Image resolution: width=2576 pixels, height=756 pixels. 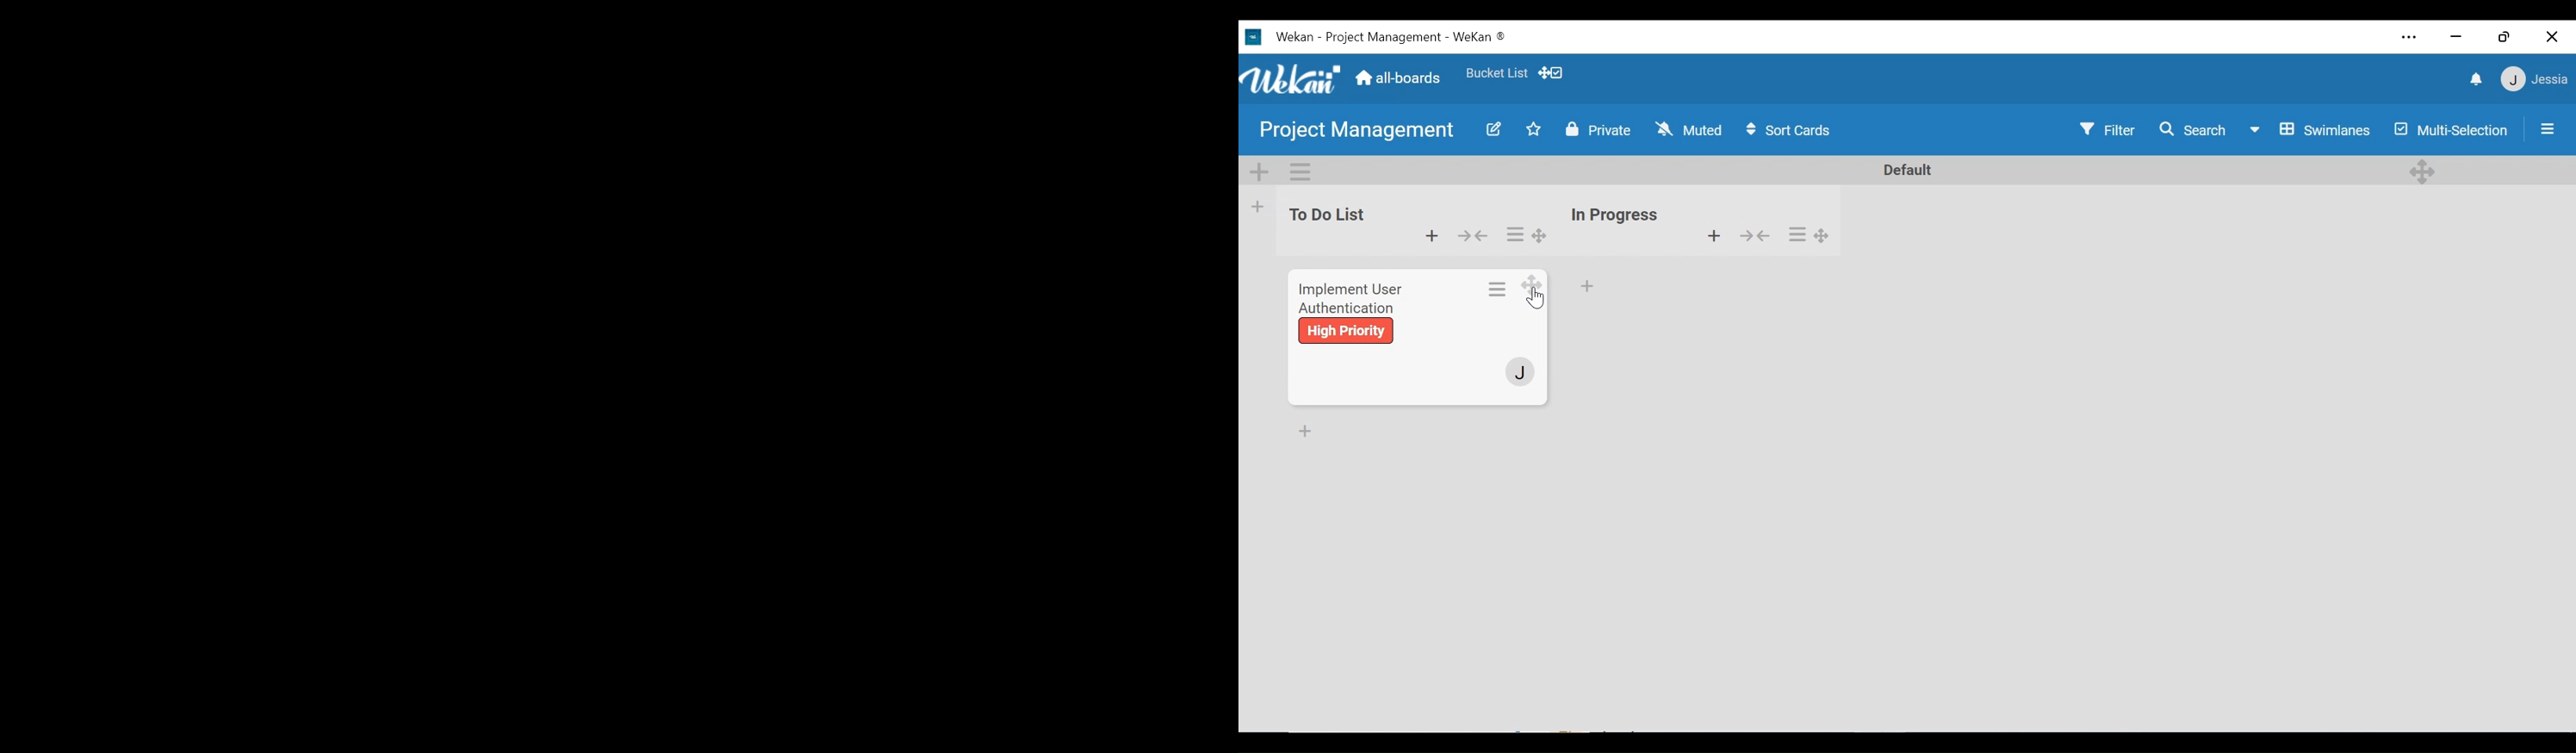 I want to click on Recording , so click(x=1030, y=740).